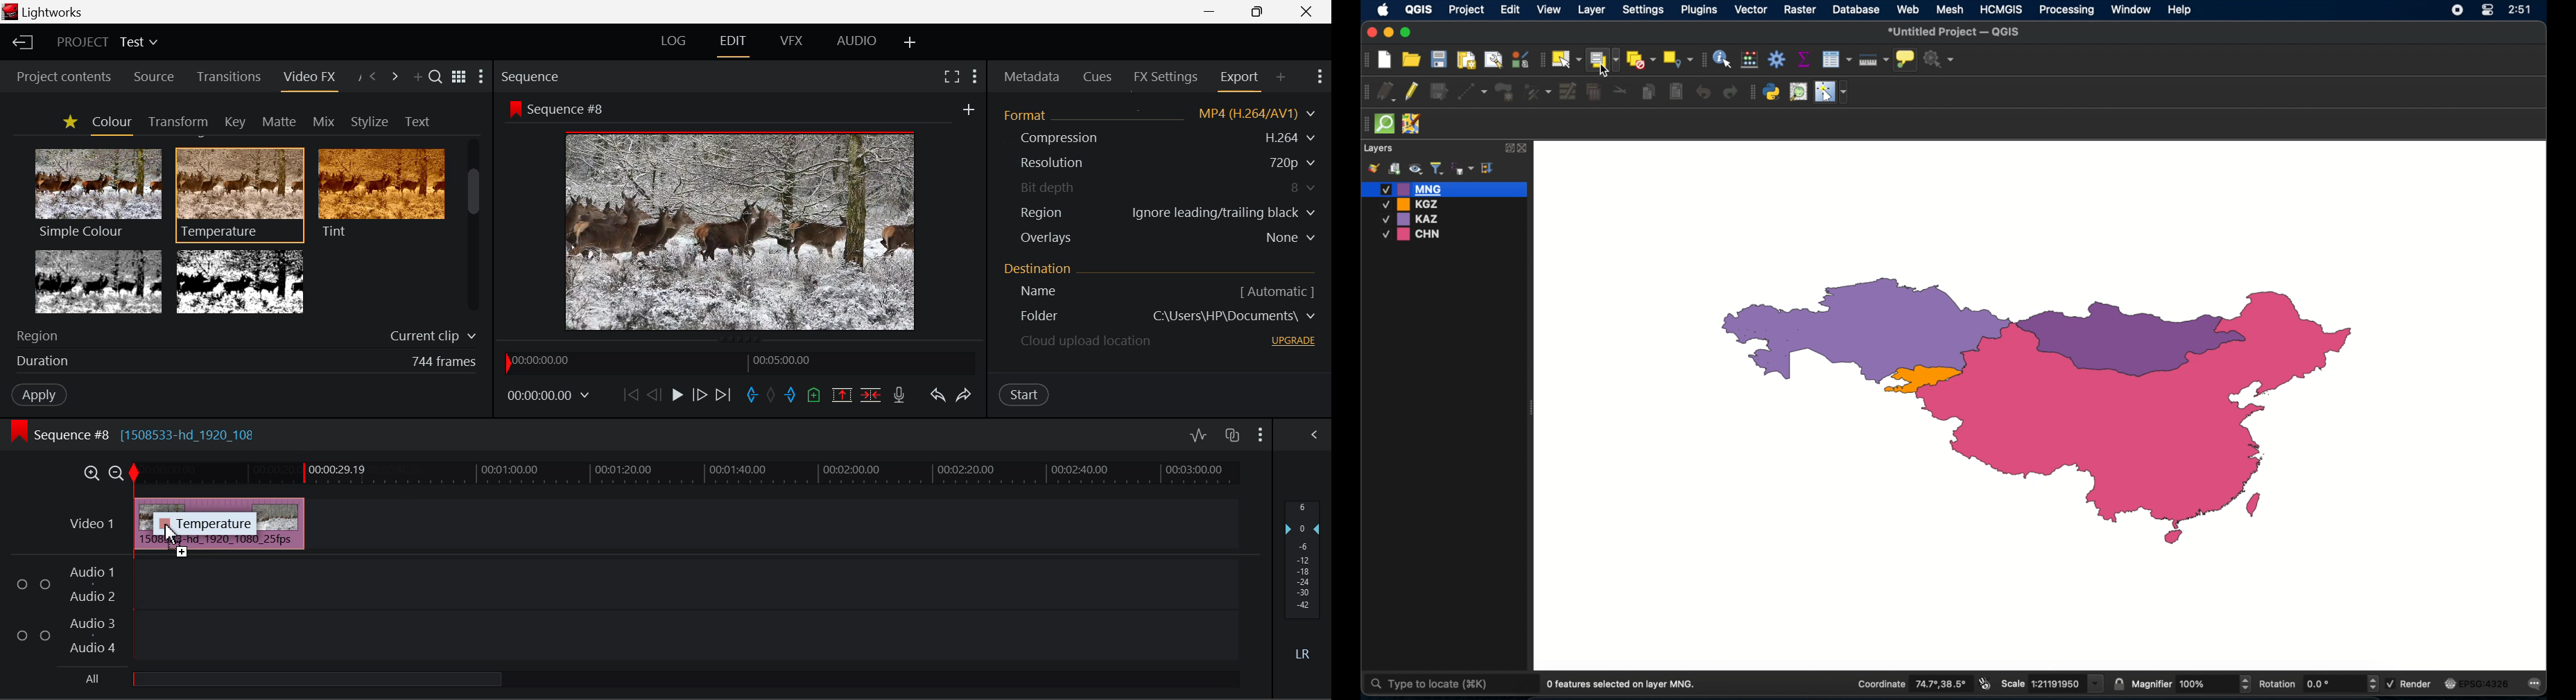  Describe the element at coordinates (1292, 238) in the screenshot. I see `None ` at that location.